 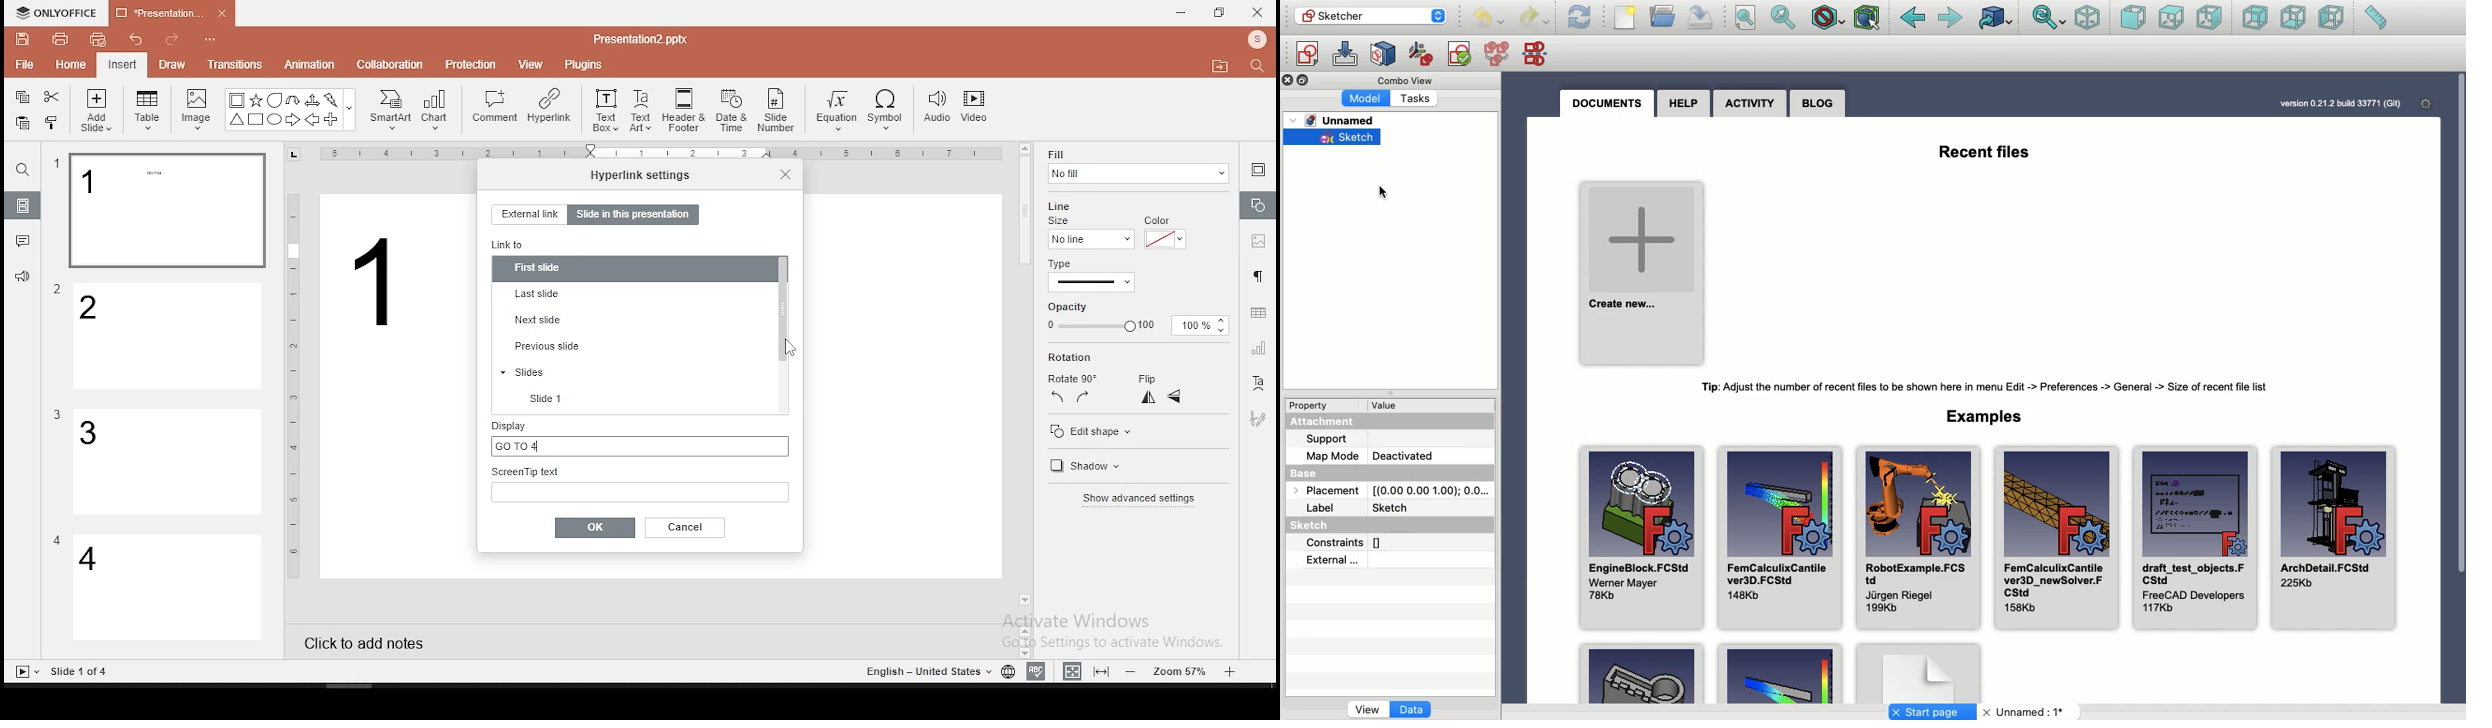 What do you see at coordinates (1422, 54) in the screenshot?
I see `Reorient sketch` at bounding box center [1422, 54].